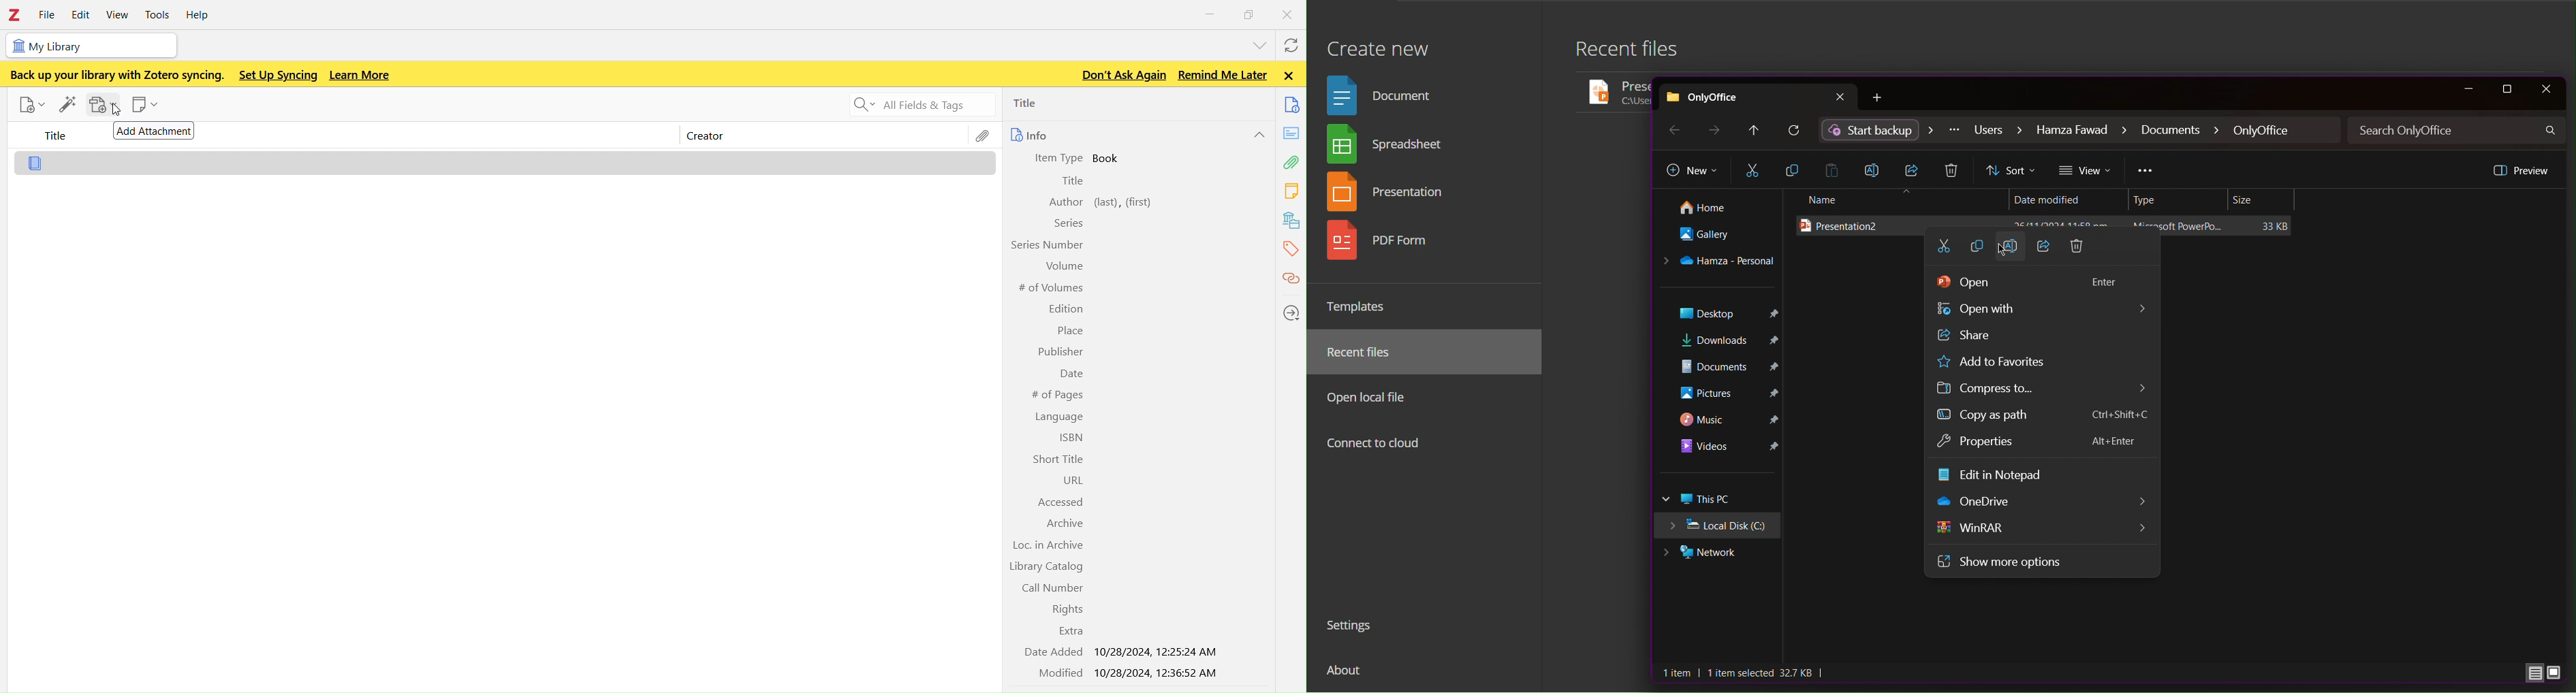 The height and width of the screenshot is (700, 2576). What do you see at coordinates (1758, 95) in the screenshot?
I see `OnlyOffice` at bounding box center [1758, 95].